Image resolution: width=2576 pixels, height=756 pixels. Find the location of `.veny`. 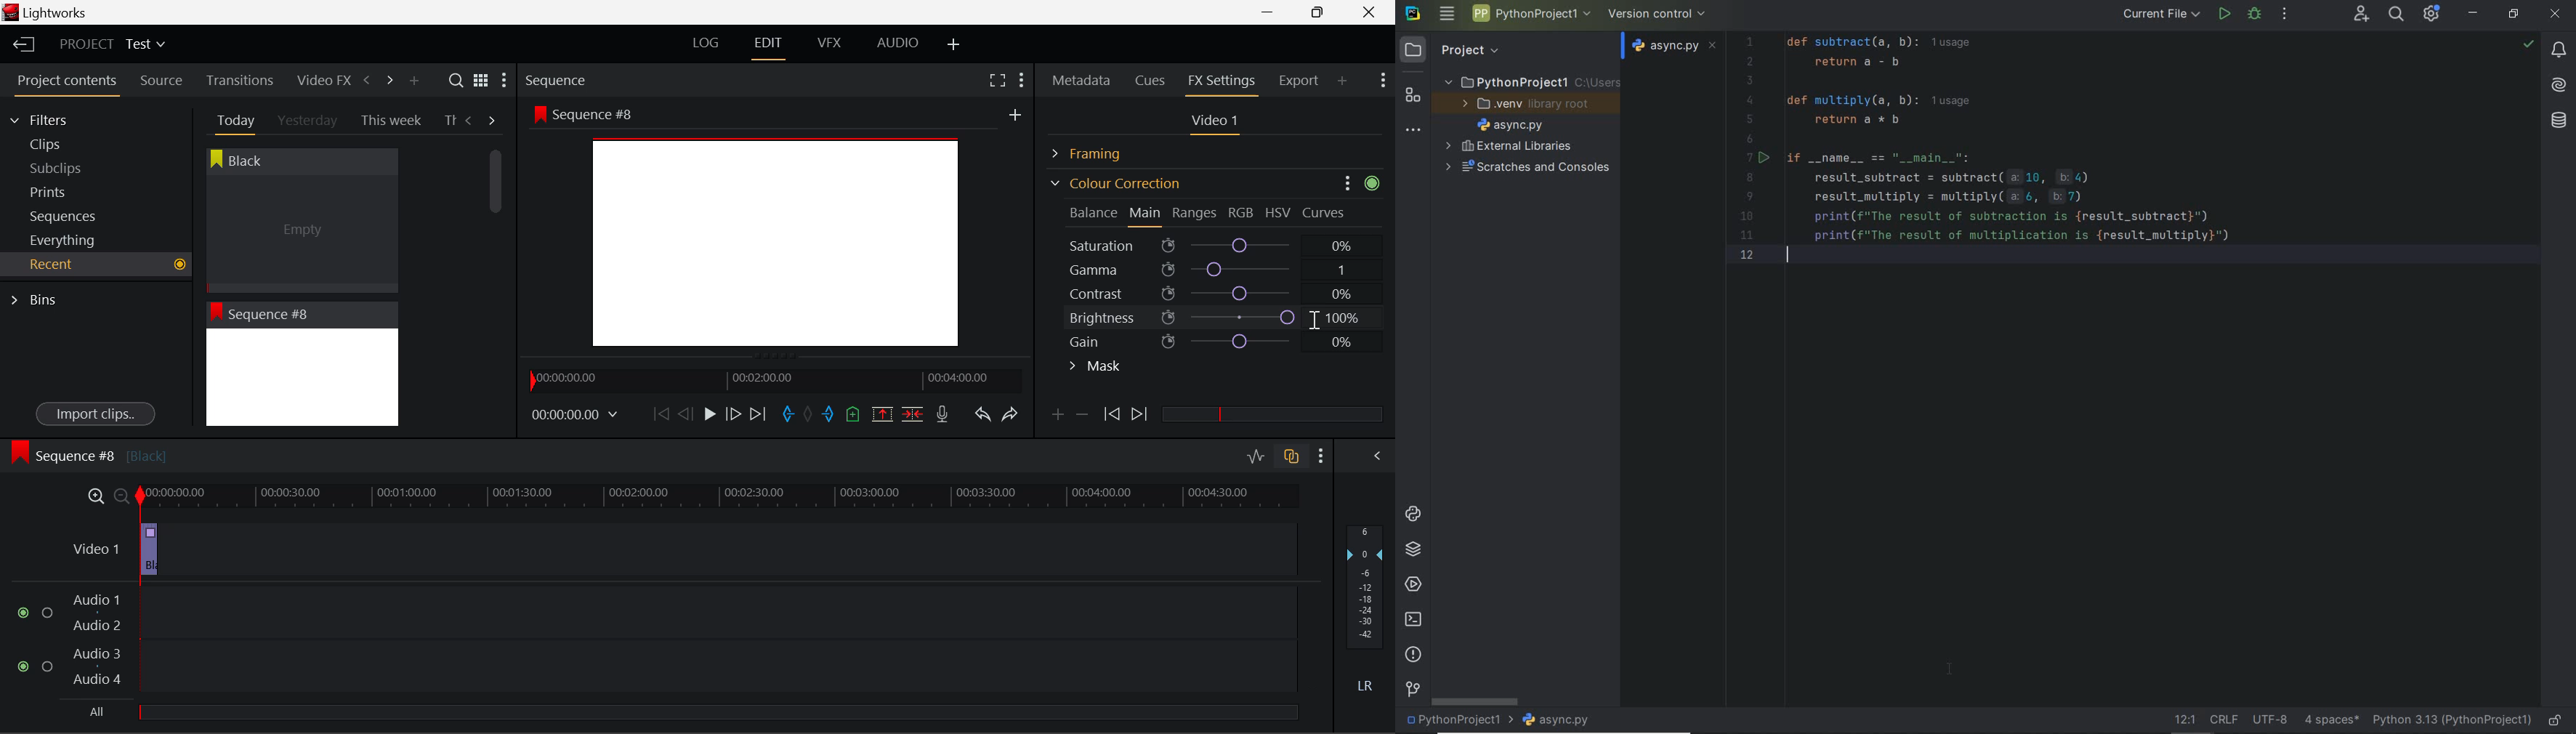

.veny is located at coordinates (1524, 105).